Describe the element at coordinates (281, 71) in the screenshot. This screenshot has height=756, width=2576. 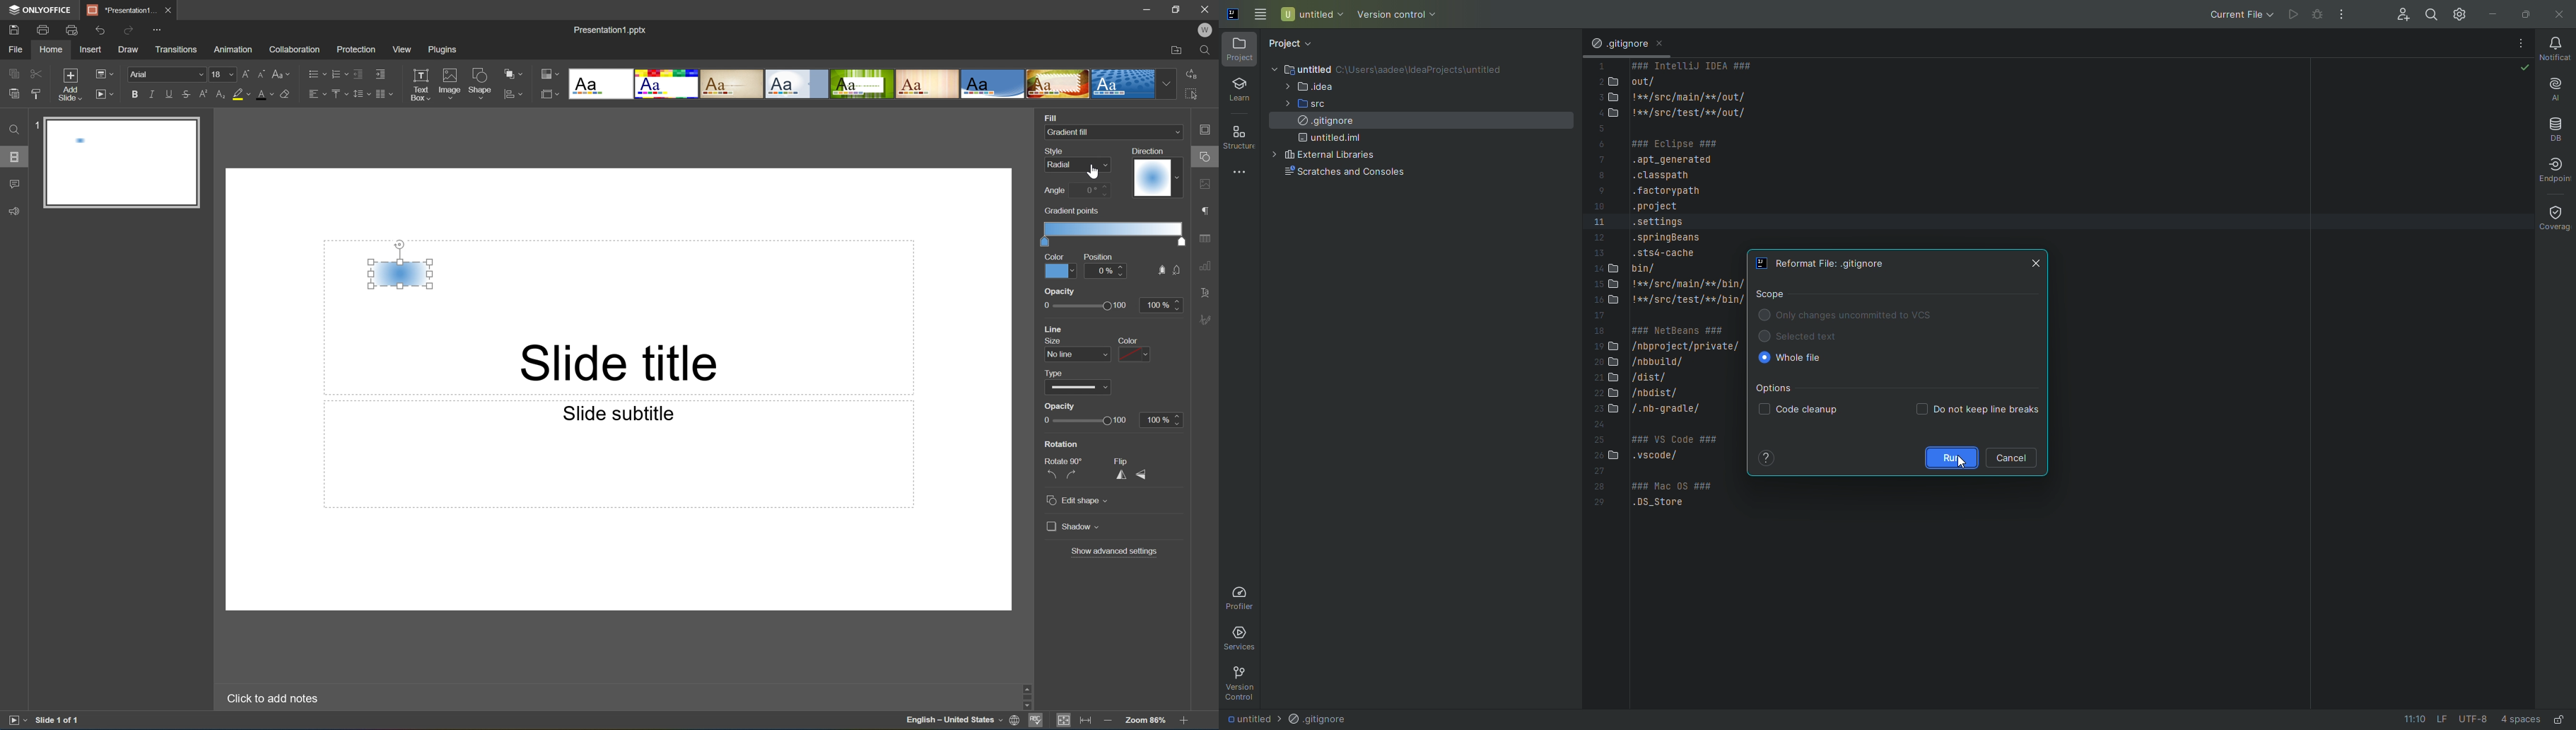
I see `Change case` at that location.